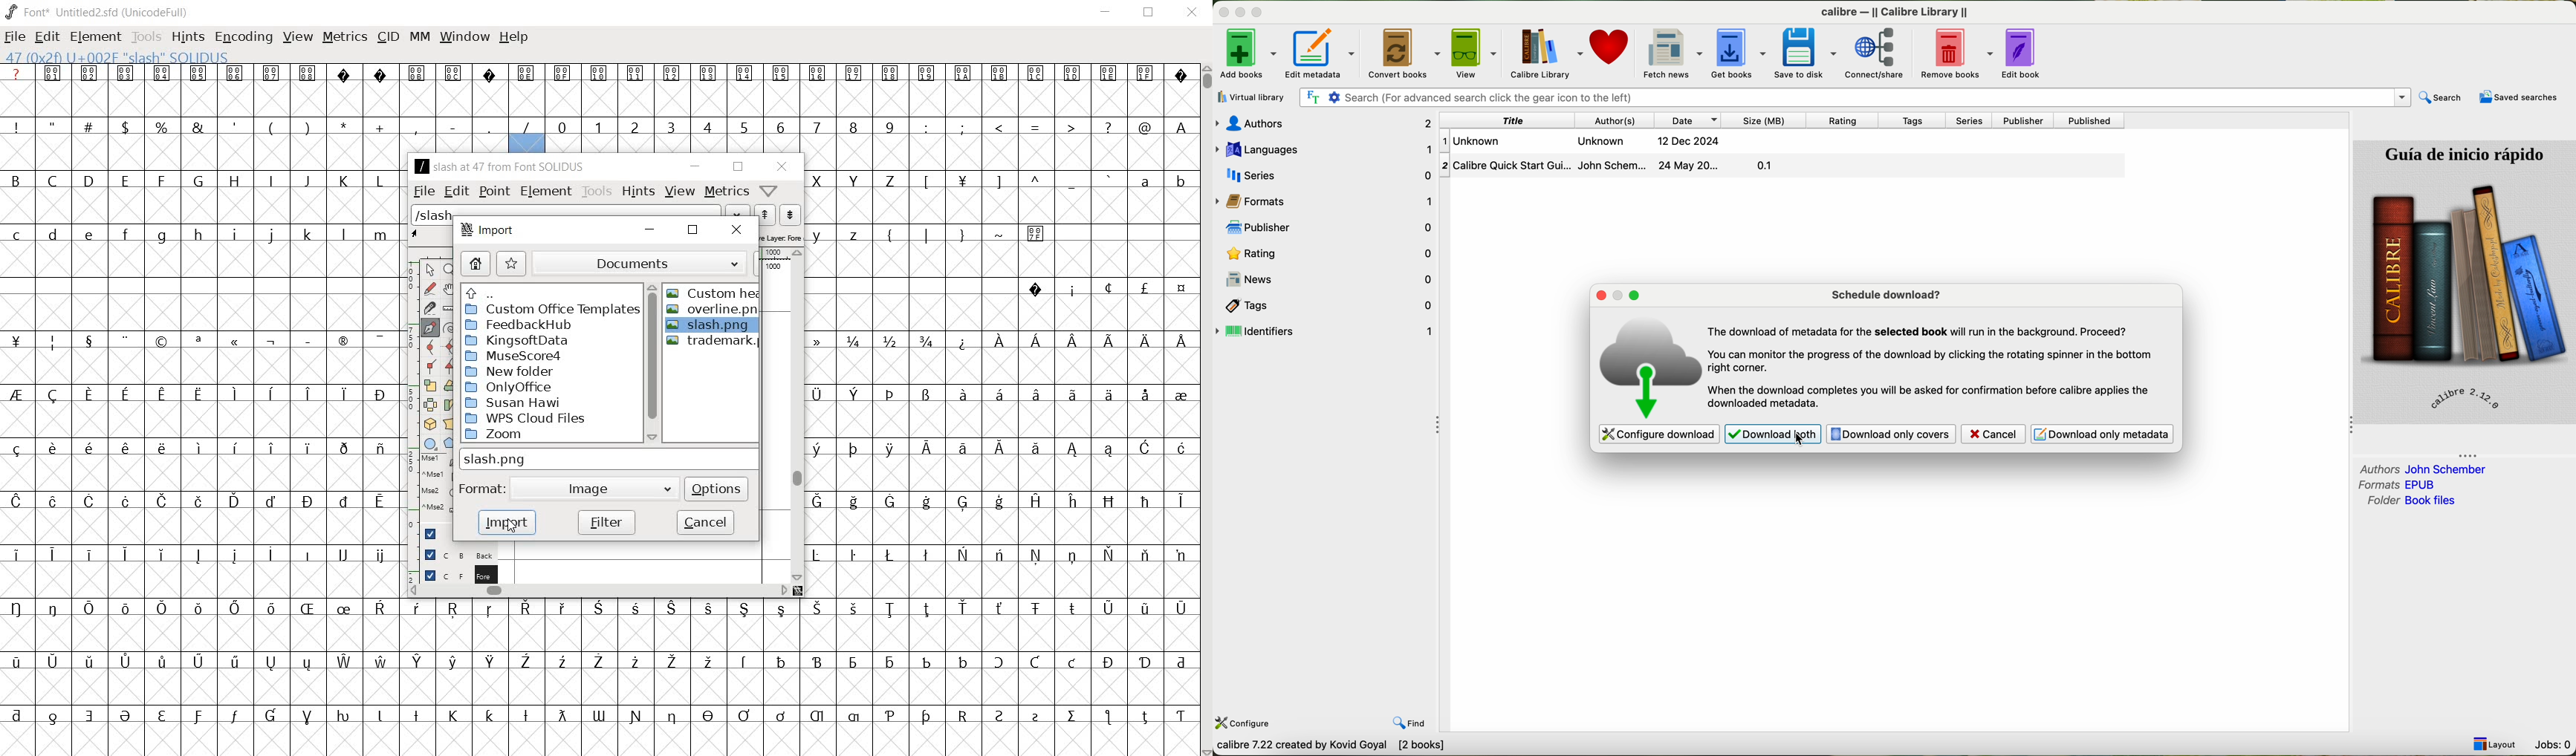  I want to click on empty cells, so click(600, 737).